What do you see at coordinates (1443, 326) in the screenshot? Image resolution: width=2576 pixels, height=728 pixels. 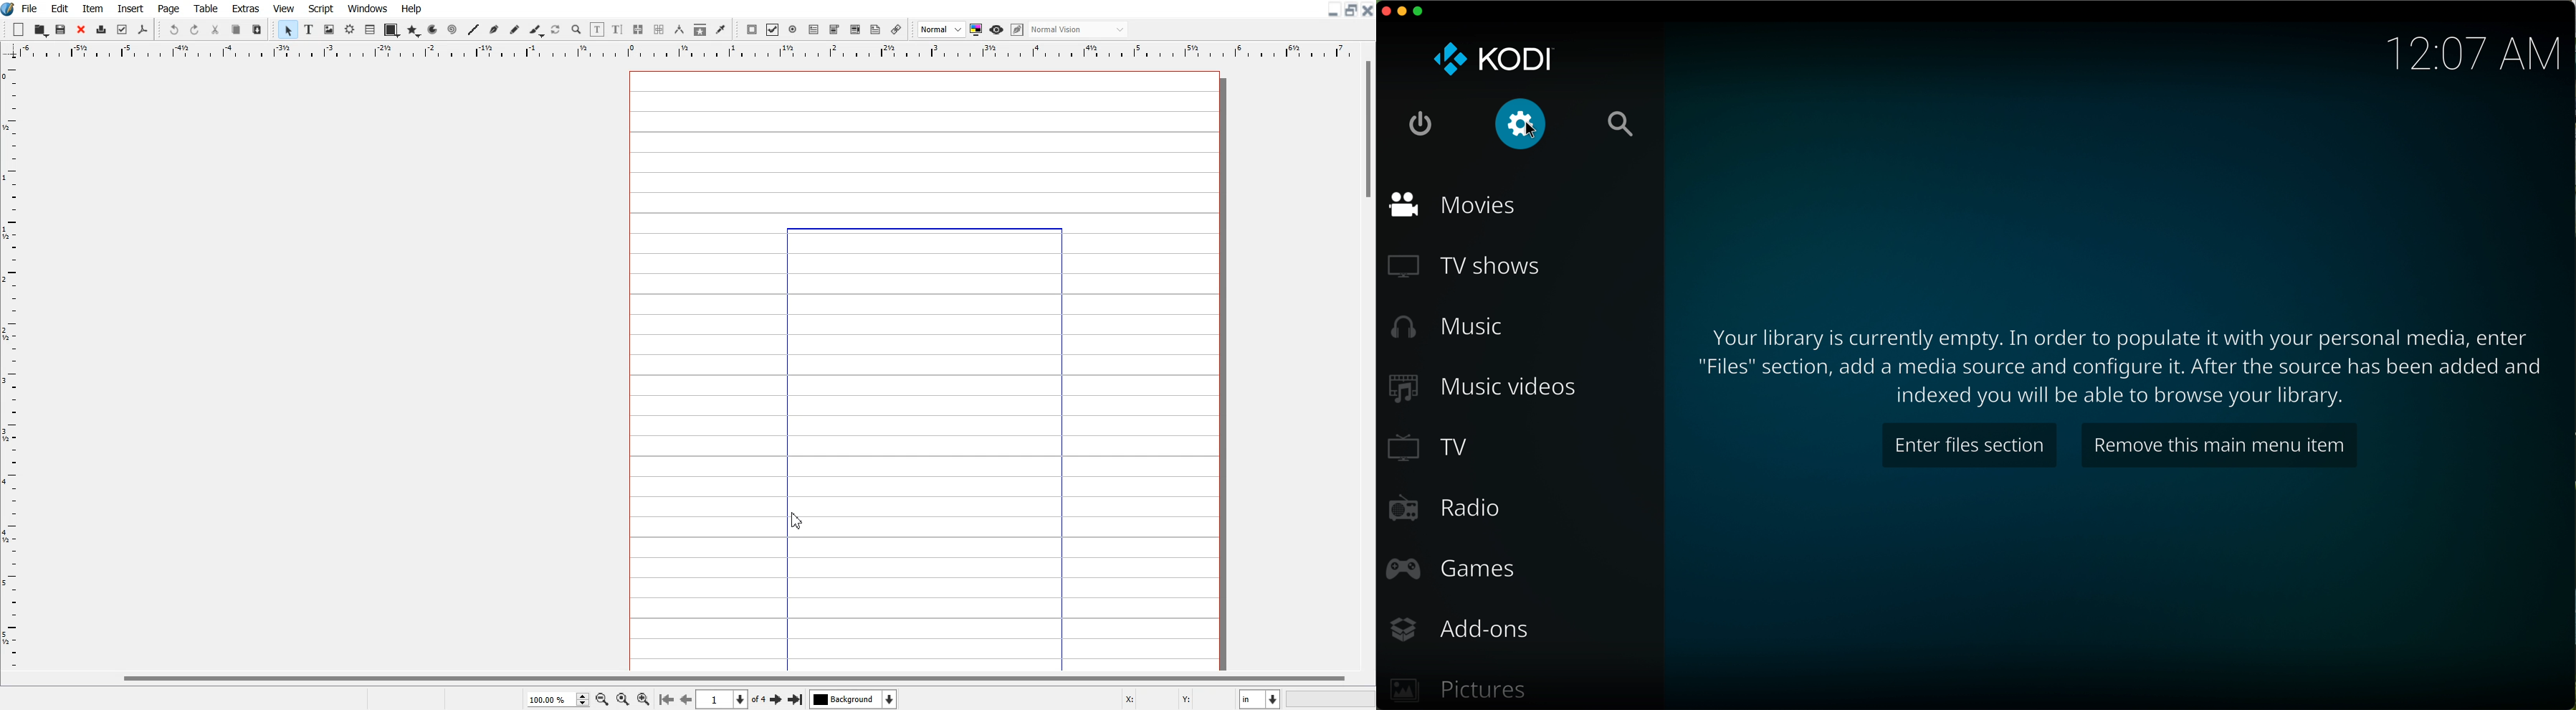 I see `music` at bounding box center [1443, 326].